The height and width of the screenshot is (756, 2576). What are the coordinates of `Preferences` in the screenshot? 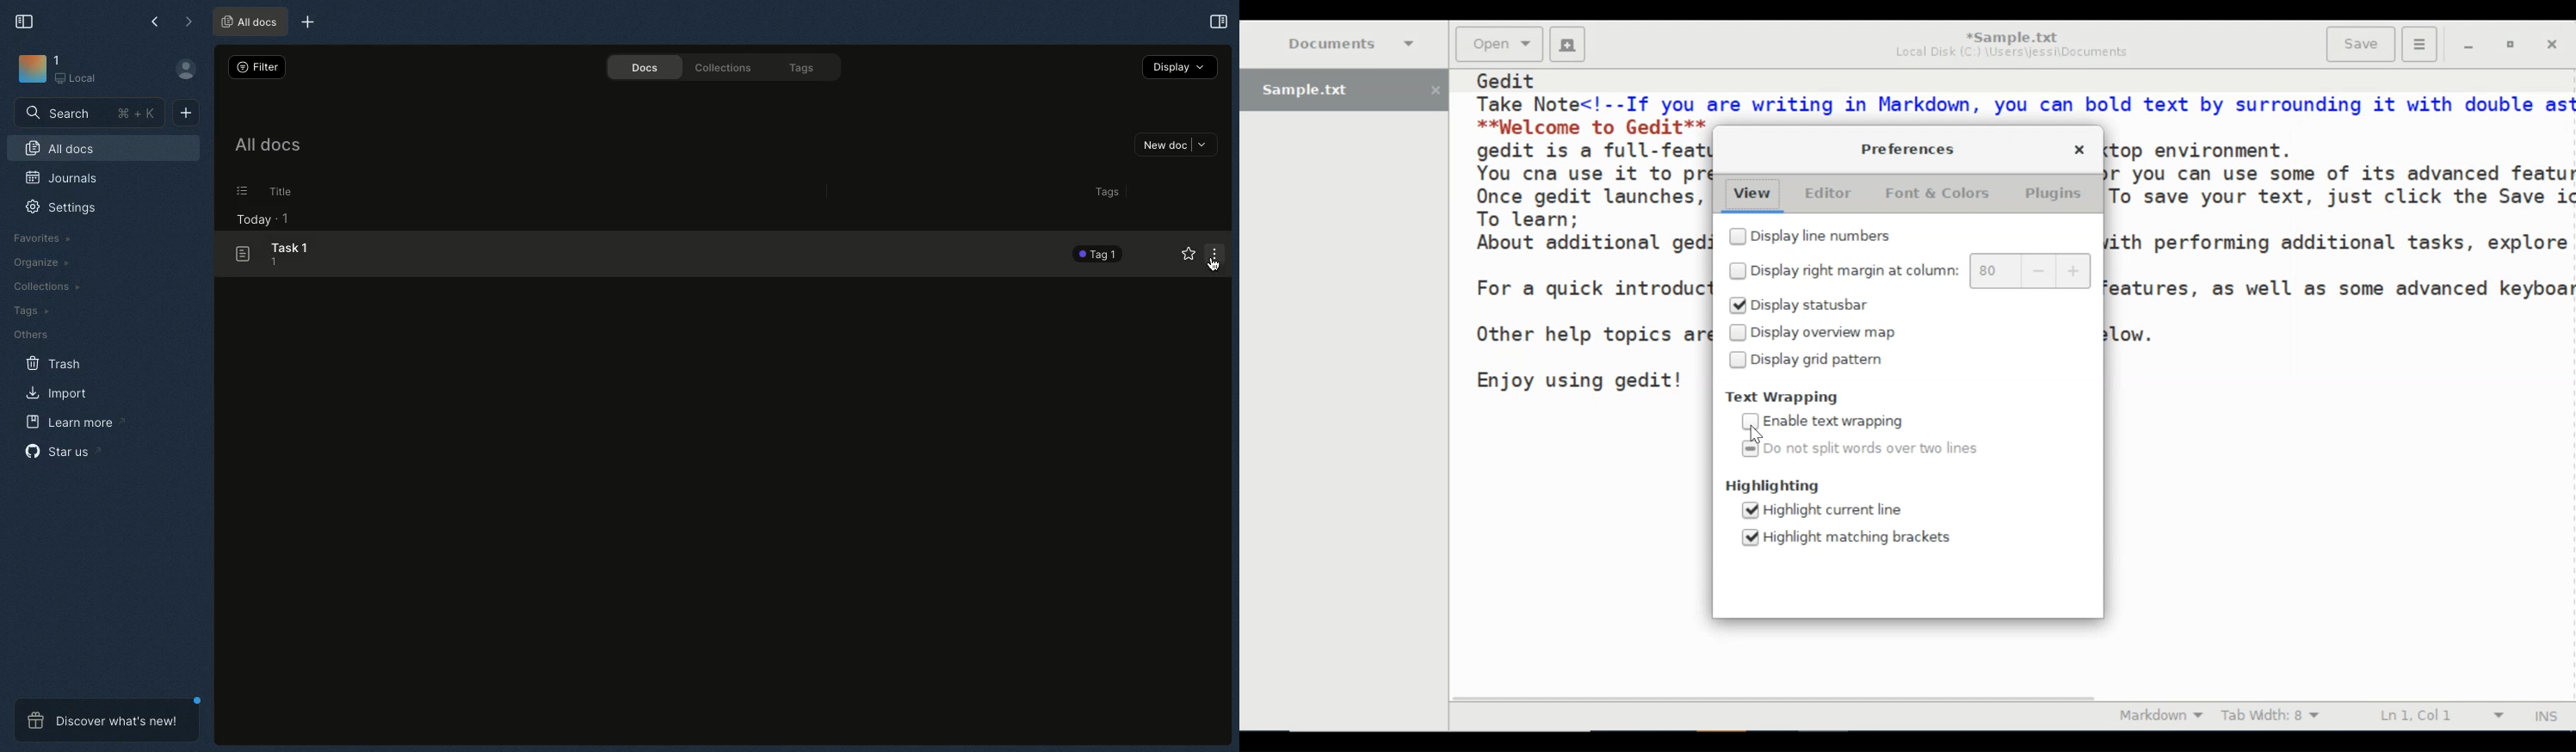 It's located at (1907, 150).